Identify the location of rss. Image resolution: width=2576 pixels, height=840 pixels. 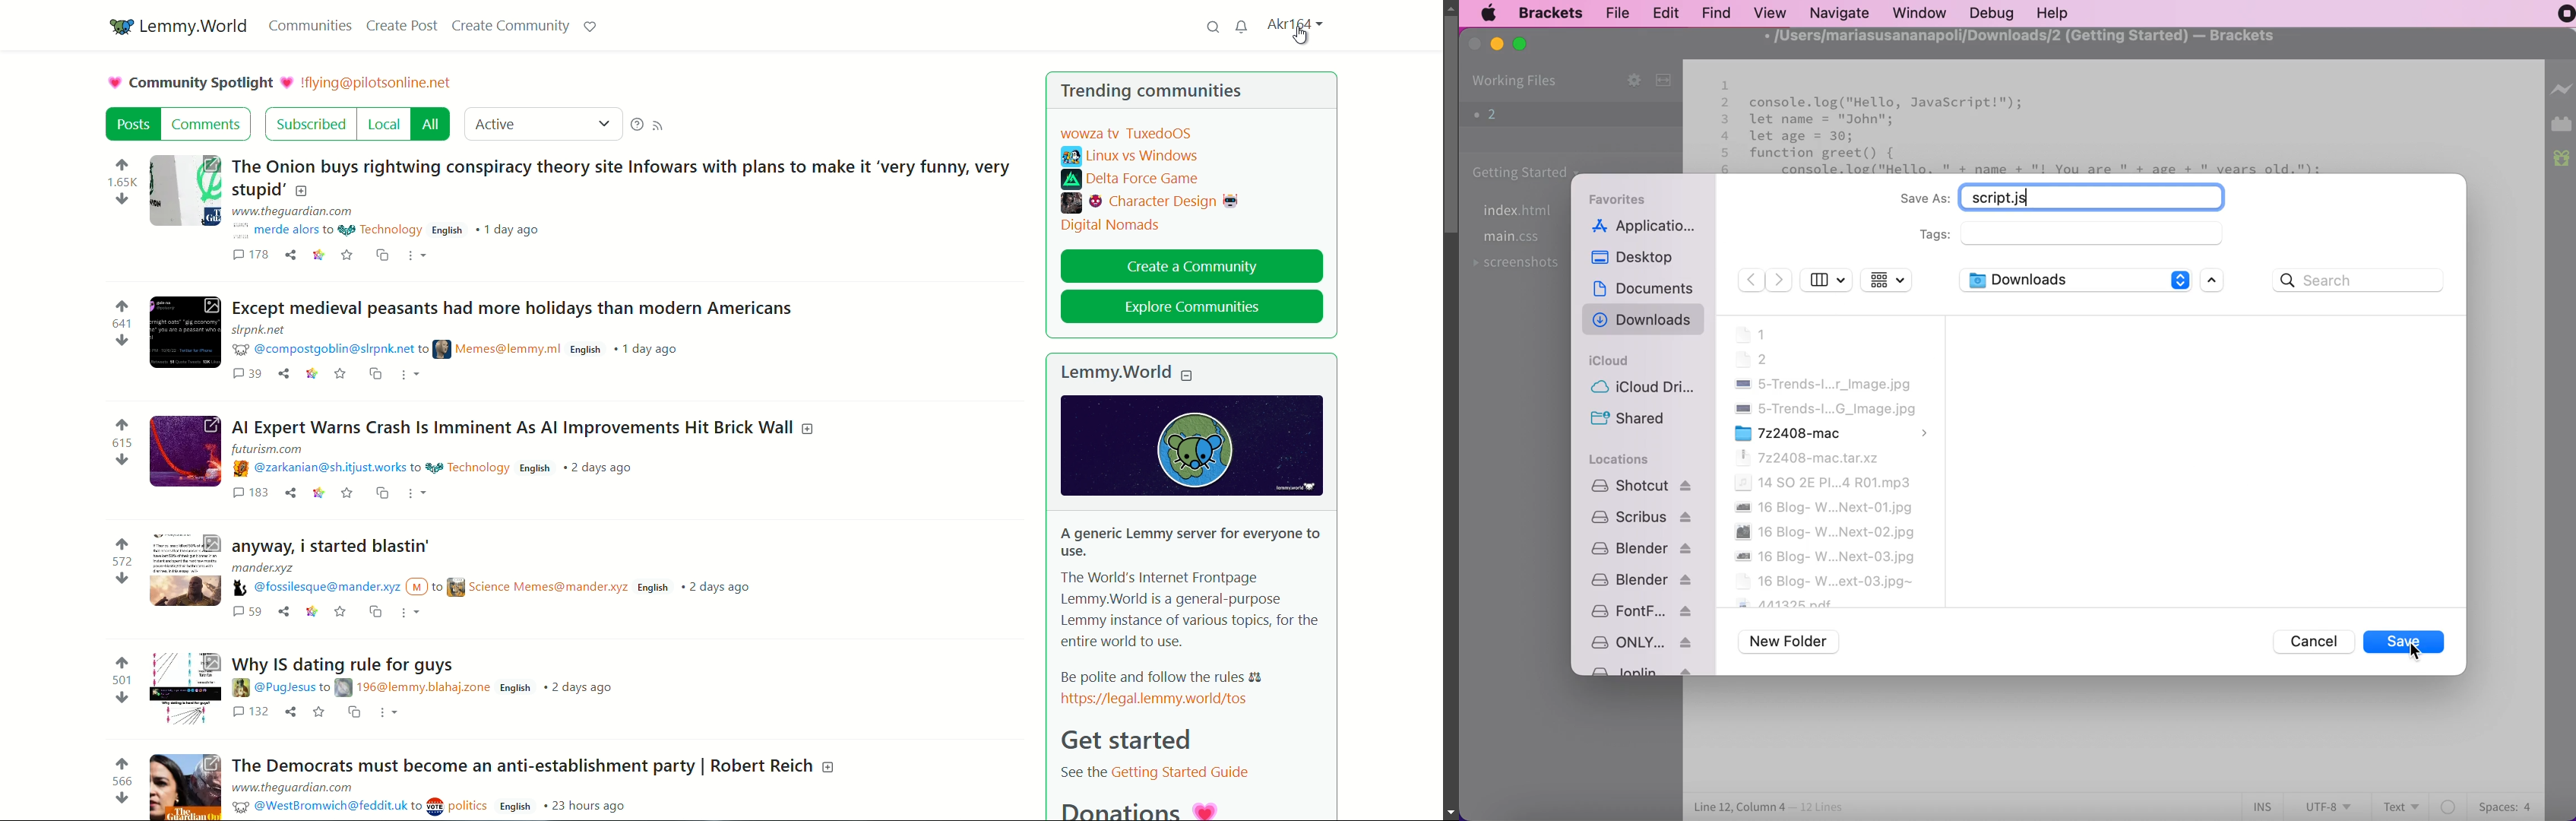
(659, 126).